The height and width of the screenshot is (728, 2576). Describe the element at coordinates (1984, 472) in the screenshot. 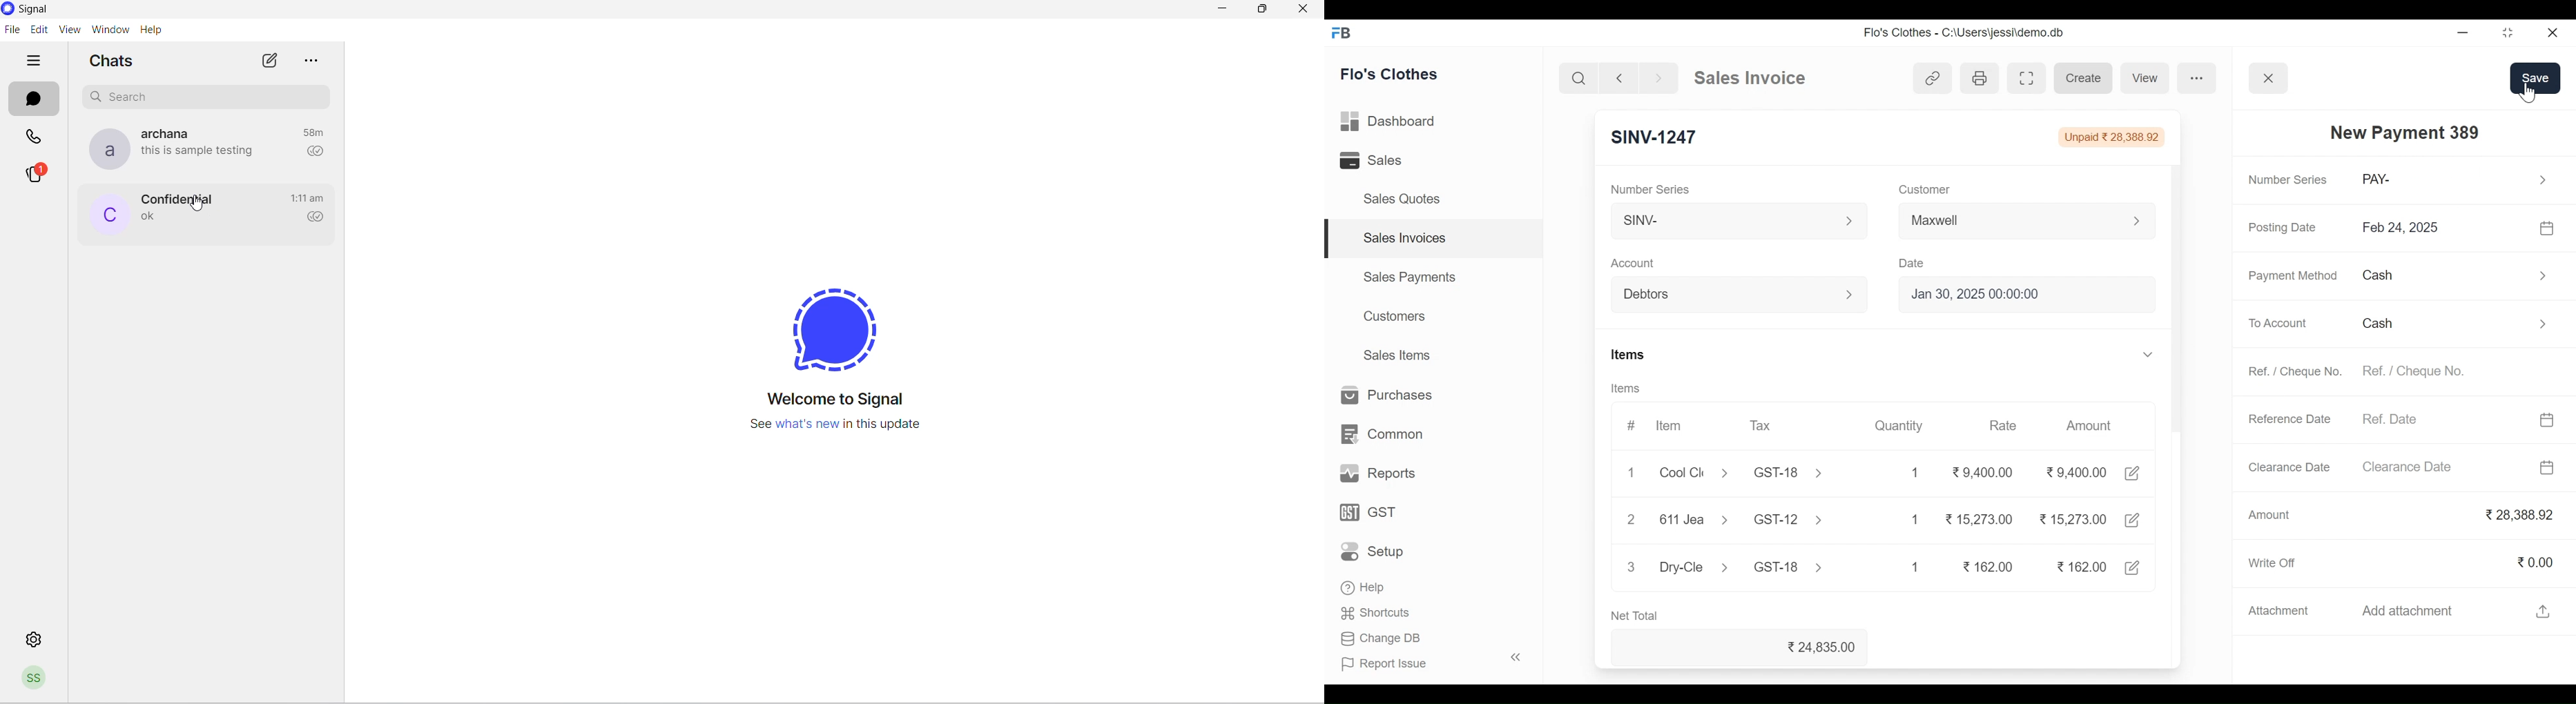

I see `9,400.00` at that location.